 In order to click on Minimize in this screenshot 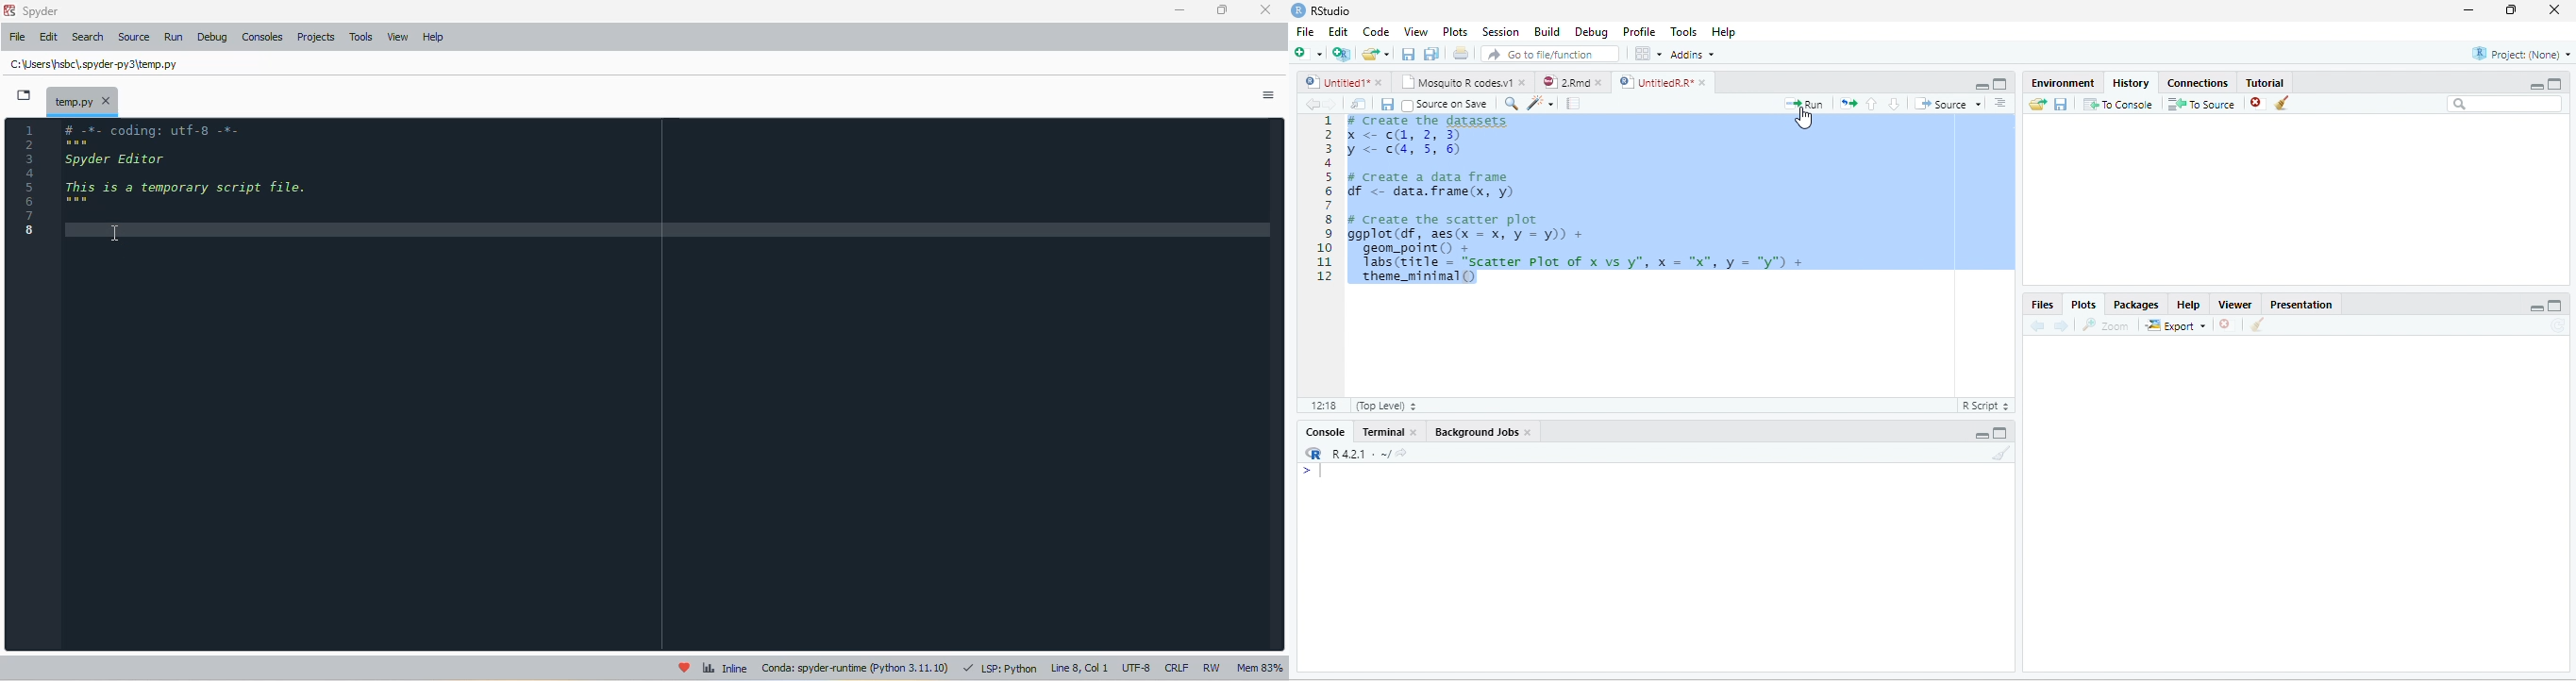, I will do `click(1981, 435)`.